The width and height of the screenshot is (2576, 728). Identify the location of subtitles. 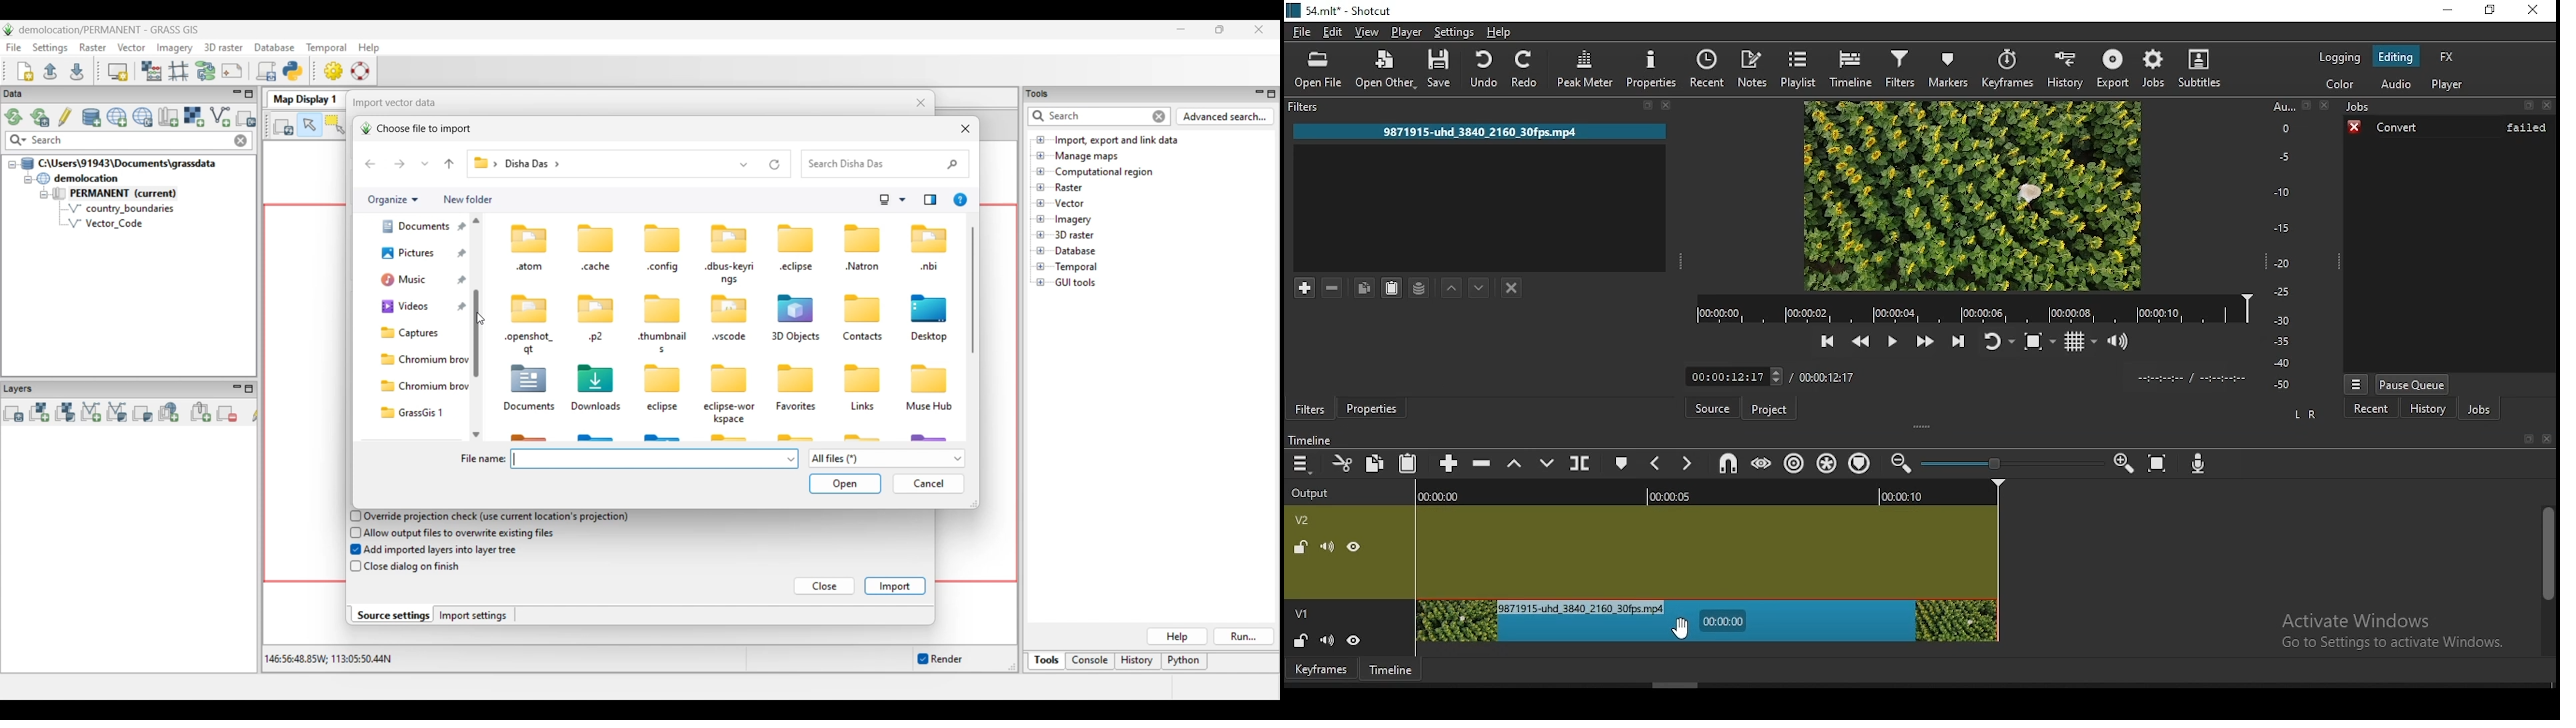
(2201, 68).